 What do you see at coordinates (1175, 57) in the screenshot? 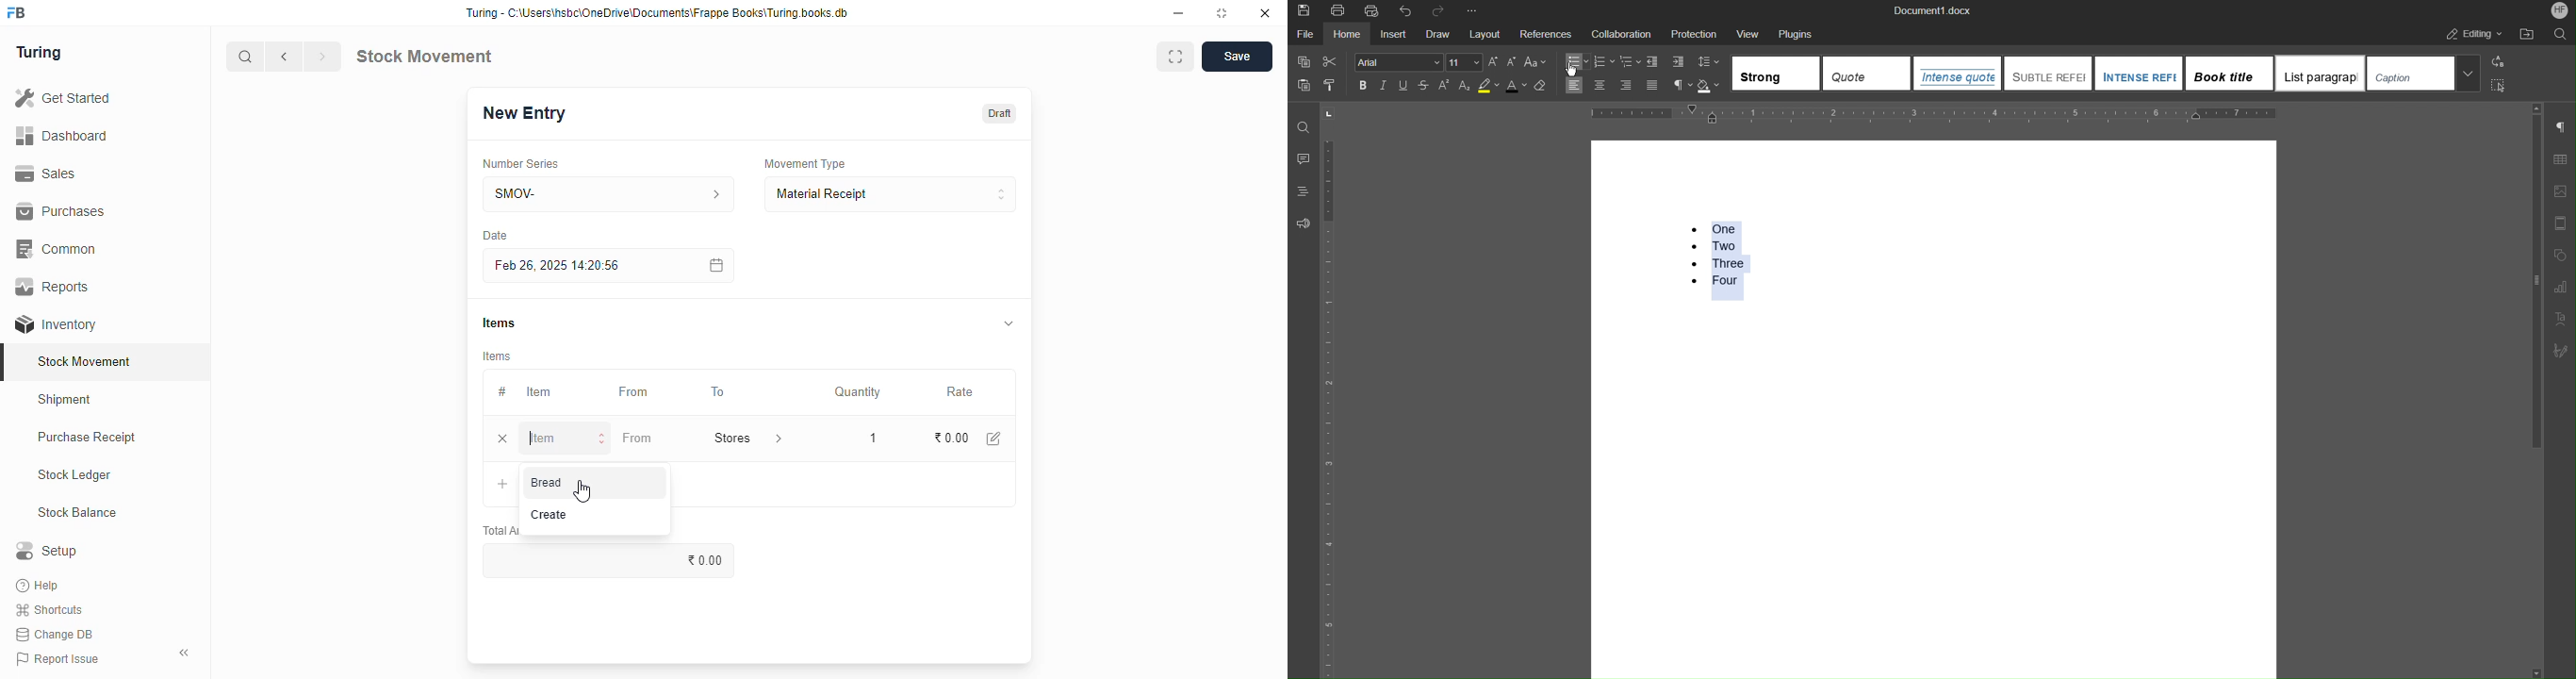
I see `toggle between form and full width` at bounding box center [1175, 57].